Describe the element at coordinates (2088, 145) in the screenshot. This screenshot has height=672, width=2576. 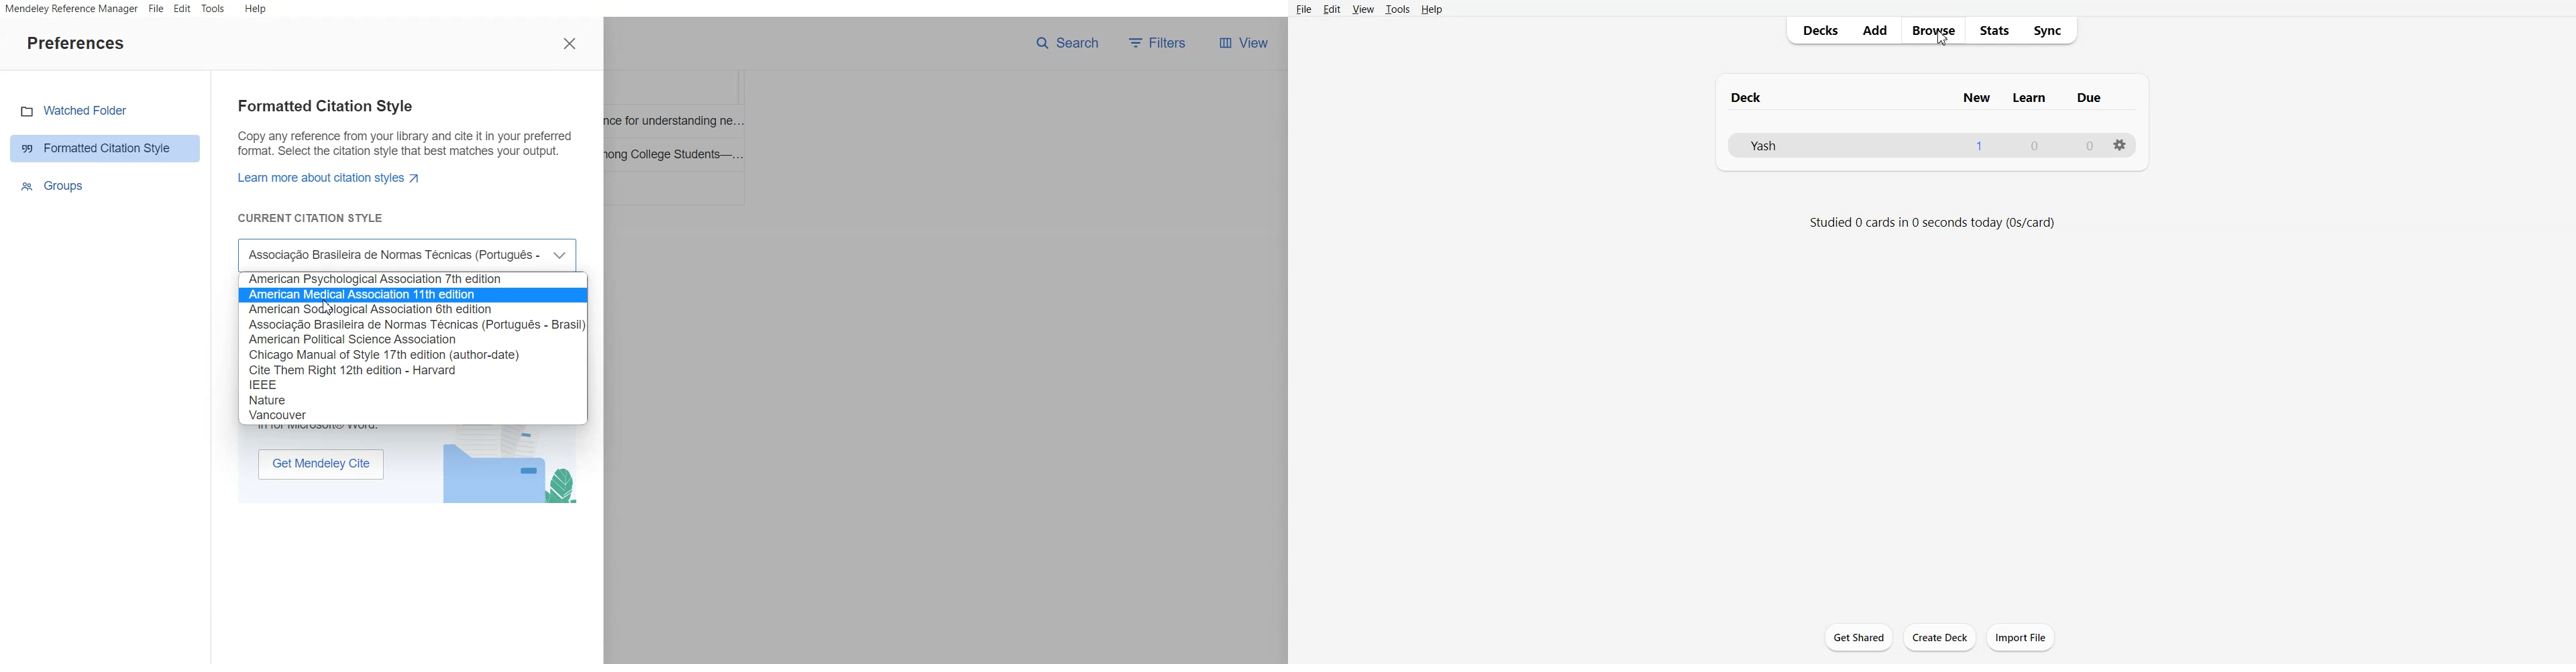
I see `0` at that location.